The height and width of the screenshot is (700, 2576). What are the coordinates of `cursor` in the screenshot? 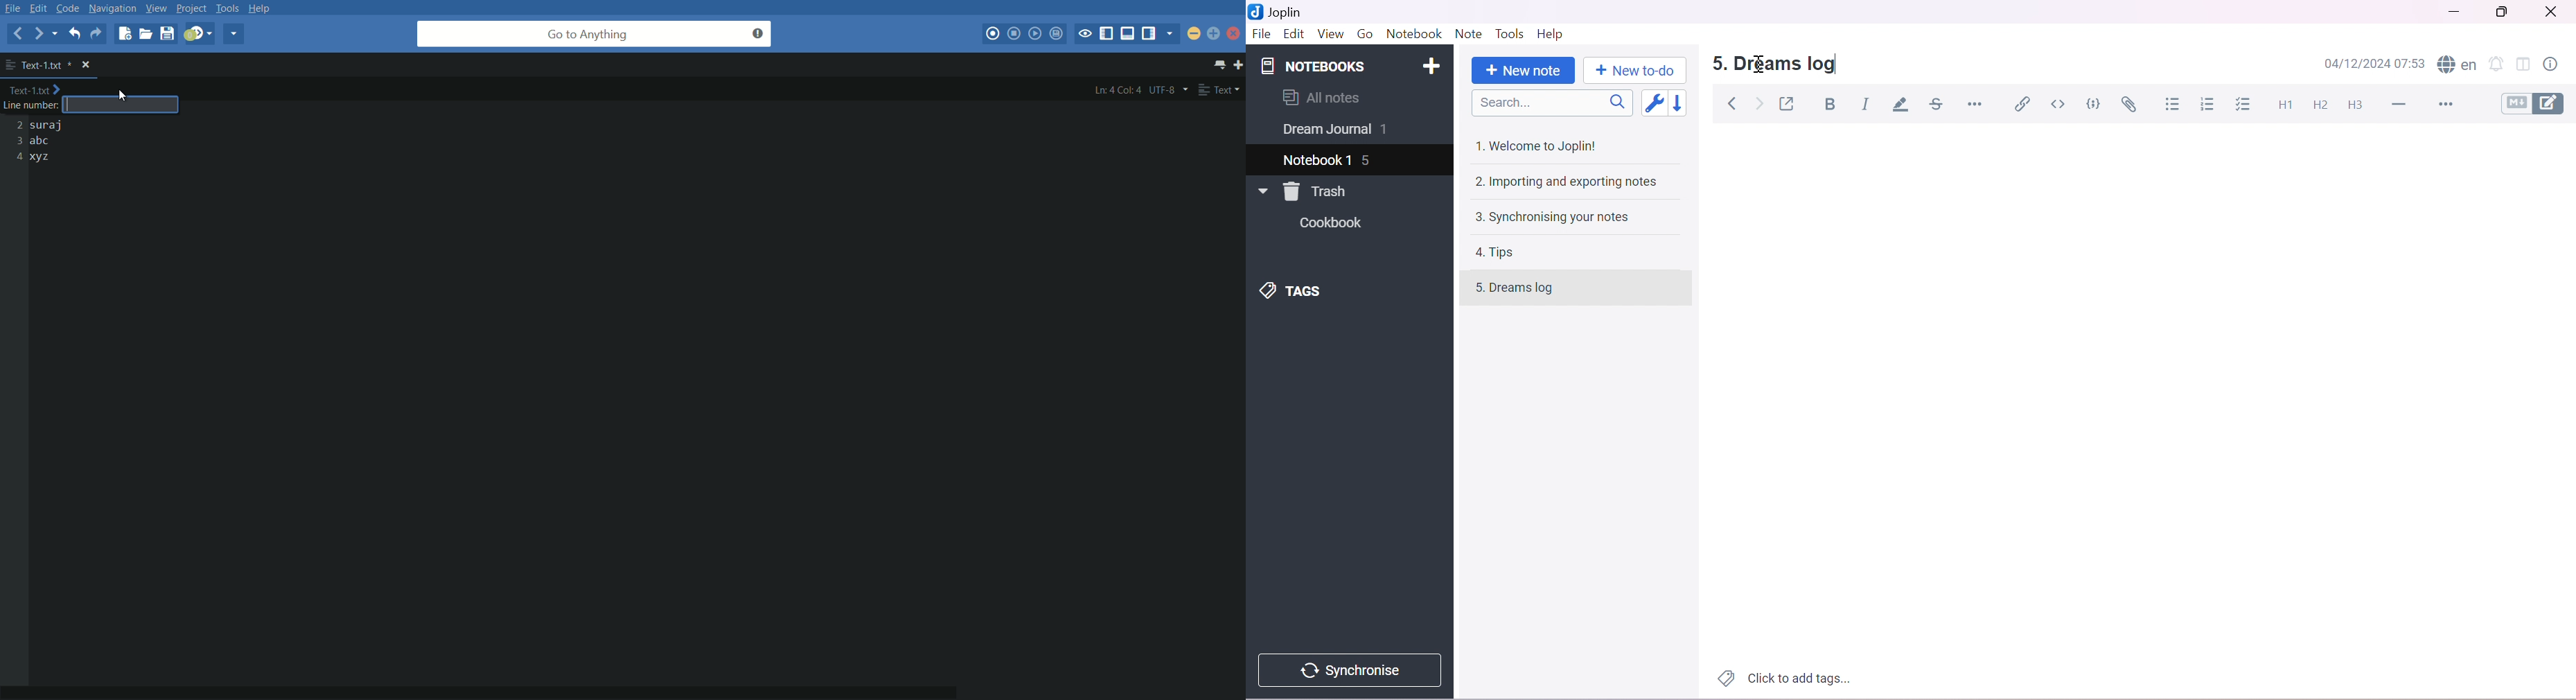 It's located at (1760, 67).